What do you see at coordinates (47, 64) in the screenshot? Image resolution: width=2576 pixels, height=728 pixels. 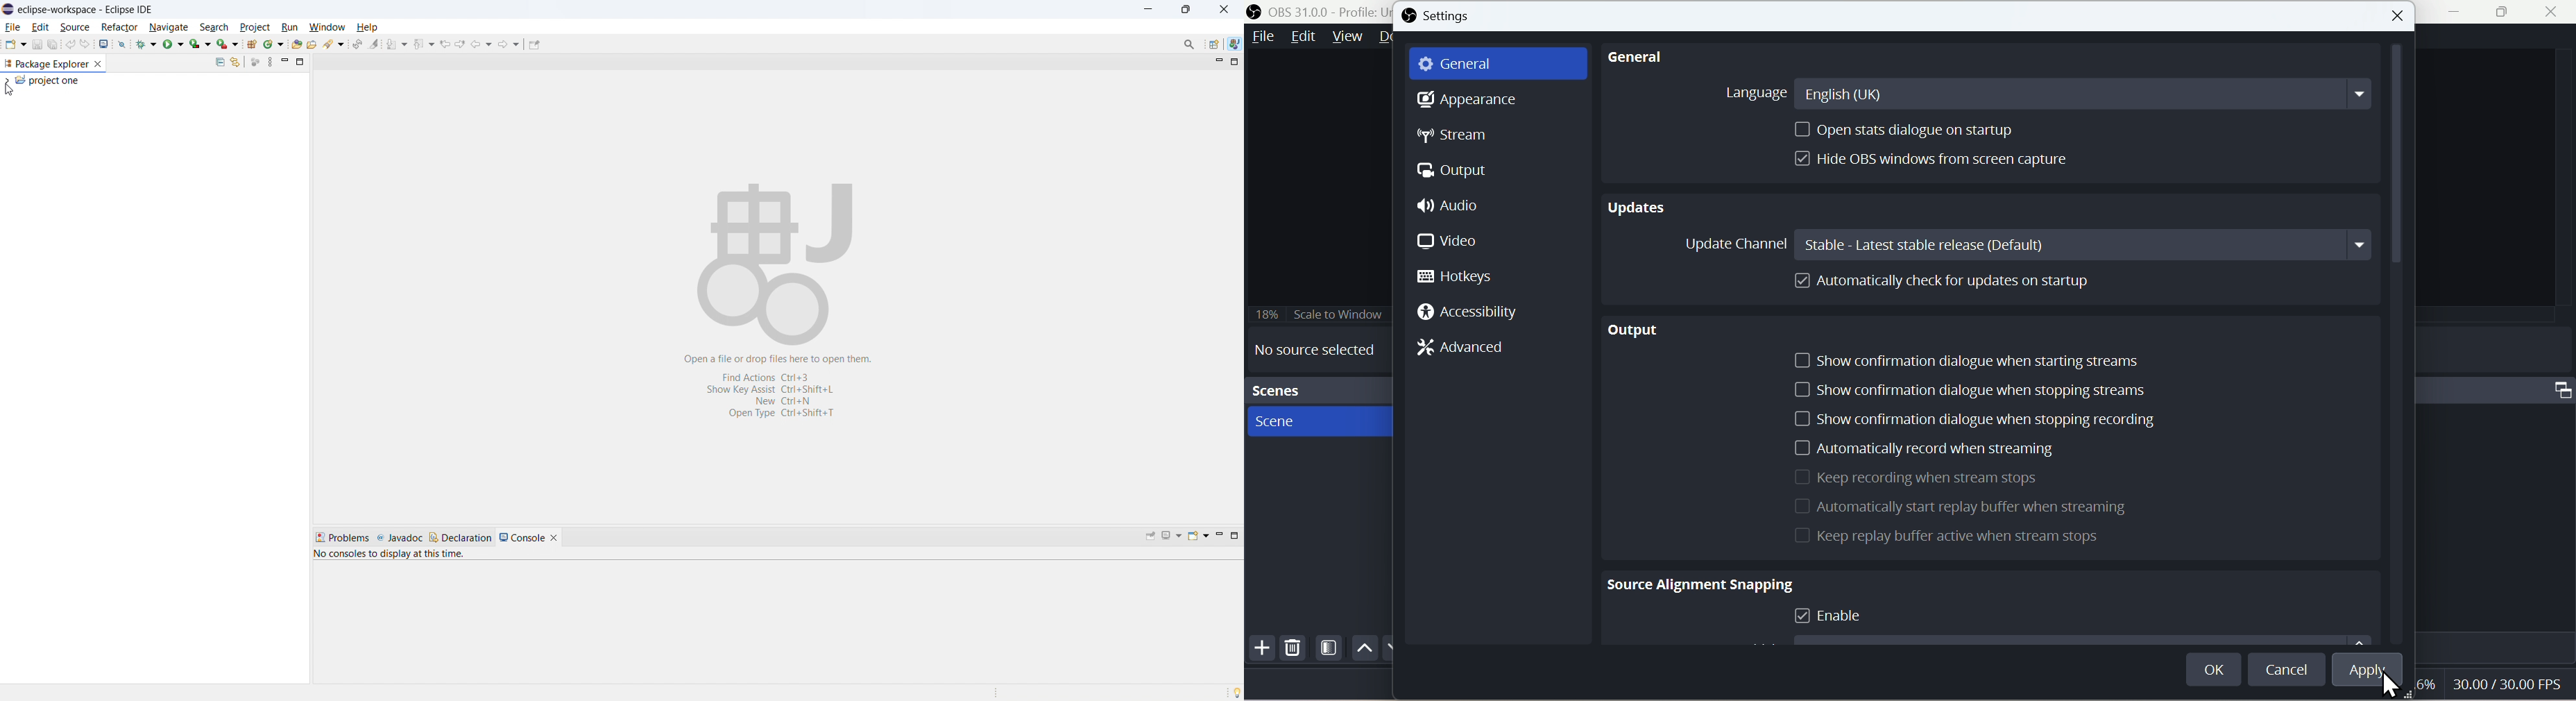 I see `package explorer` at bounding box center [47, 64].